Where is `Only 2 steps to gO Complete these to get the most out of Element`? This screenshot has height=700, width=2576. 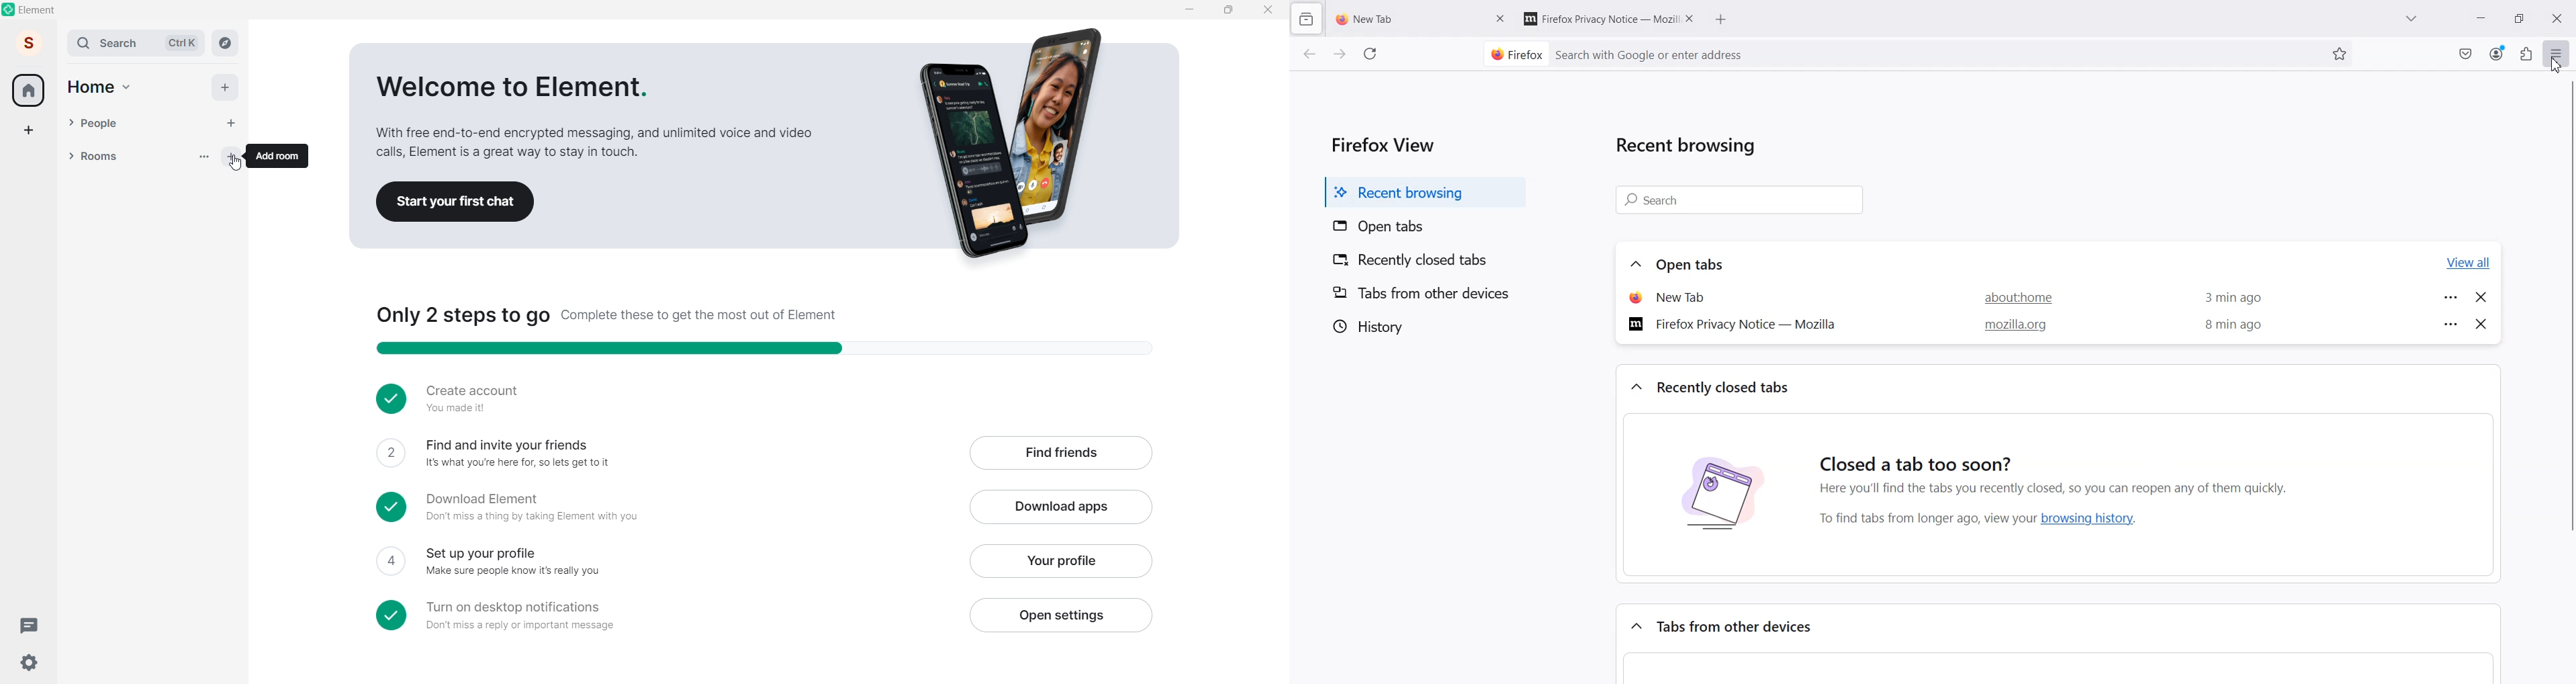 Only 2 steps to gO Complete these to get the most out of Element is located at coordinates (607, 316).